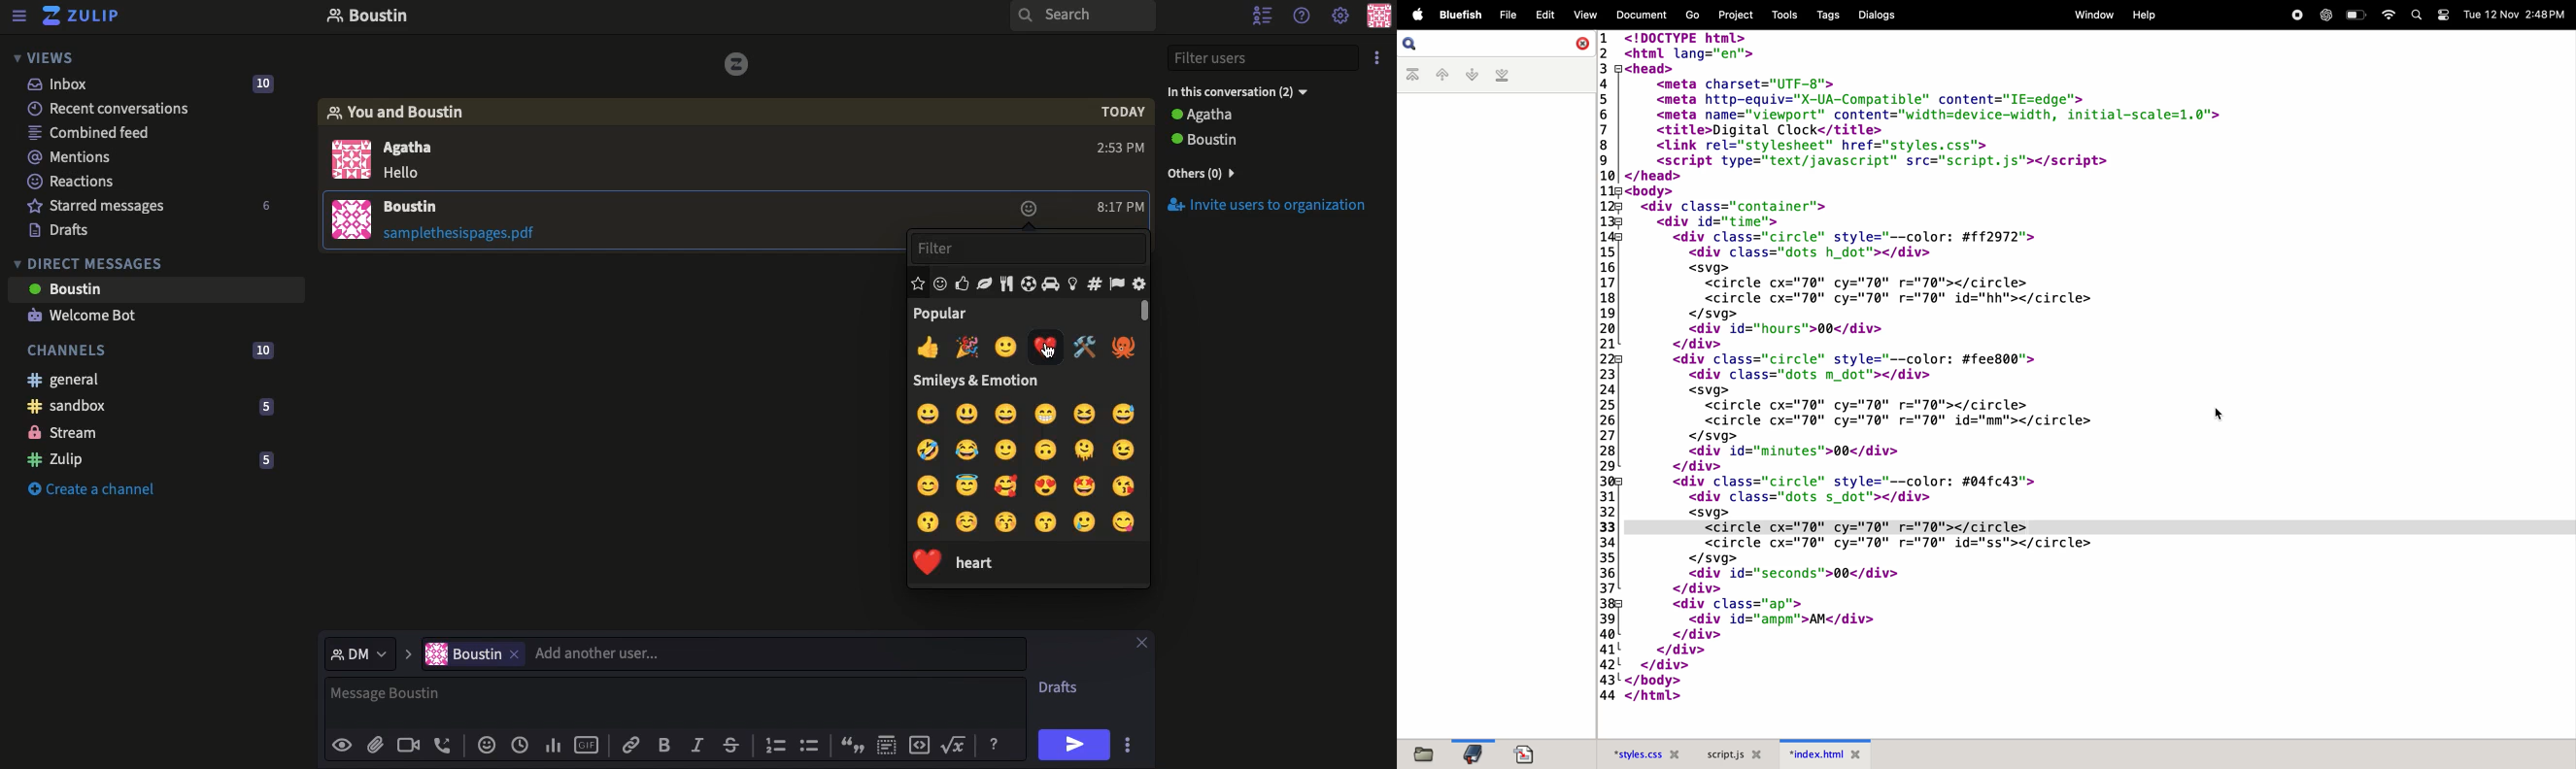  Describe the element at coordinates (374, 744) in the screenshot. I see `Attachment` at that location.